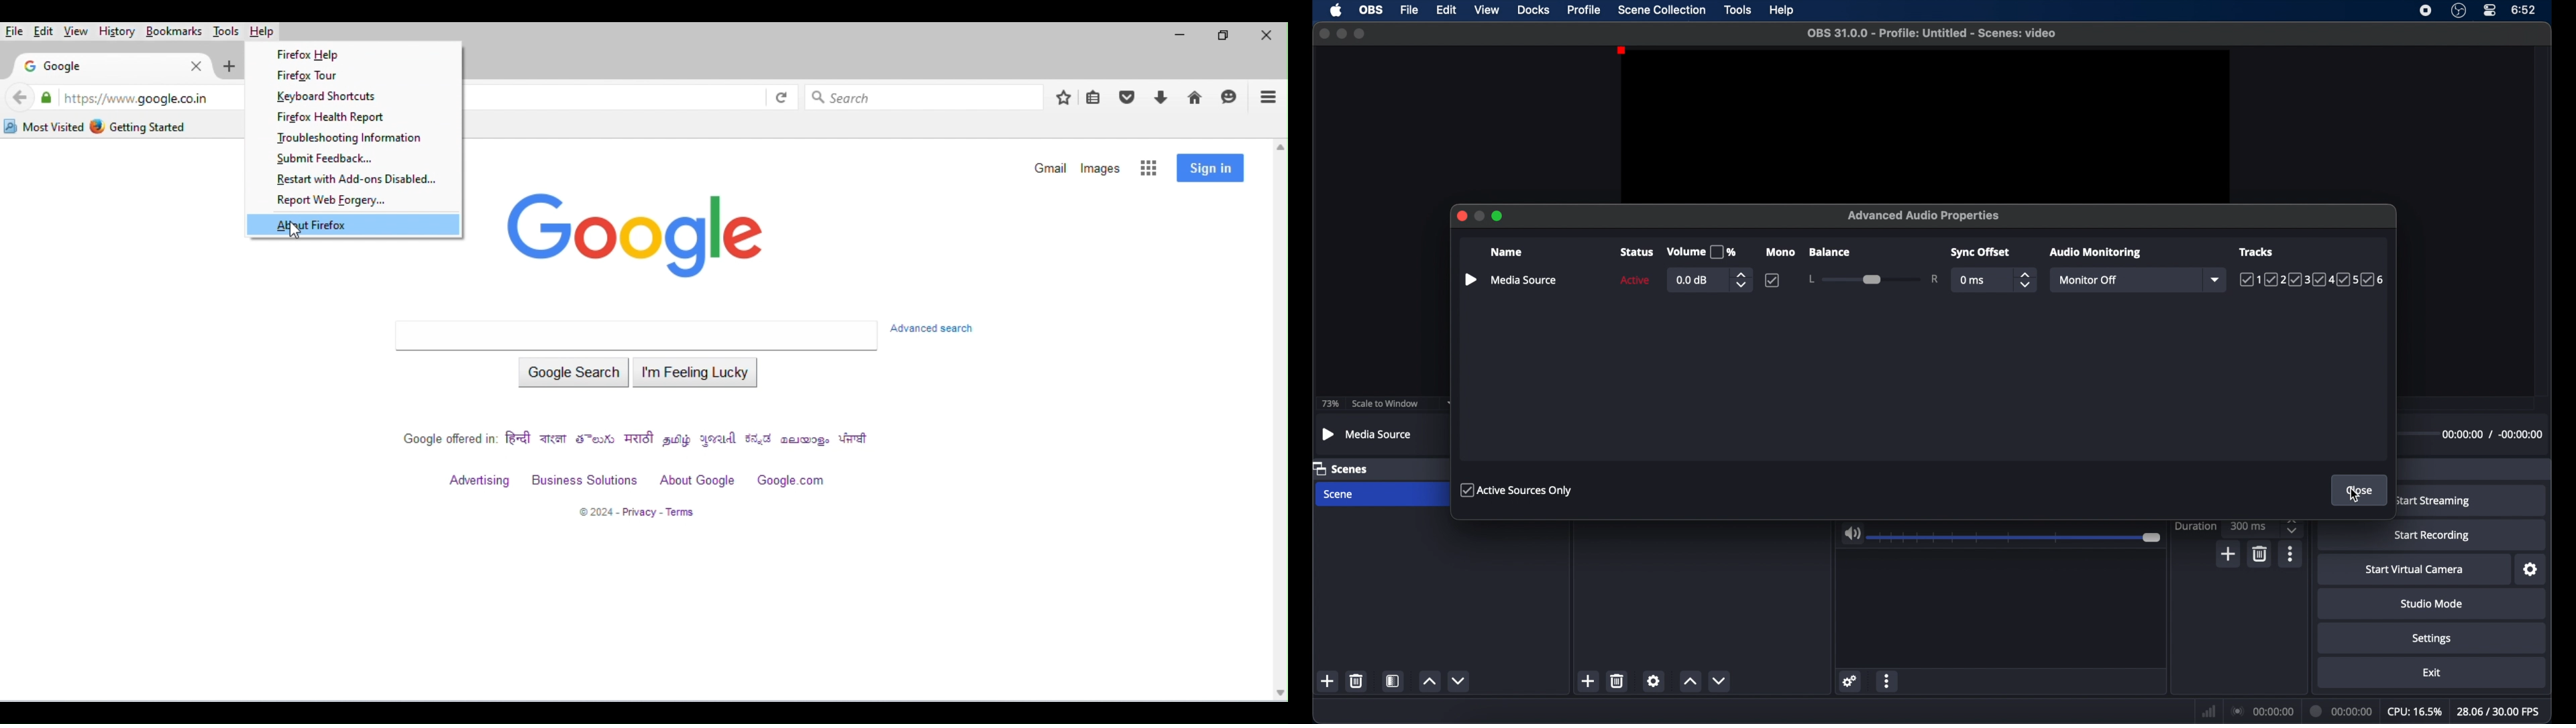 This screenshot has width=2576, height=728. What do you see at coordinates (1480, 216) in the screenshot?
I see `minimize` at bounding box center [1480, 216].